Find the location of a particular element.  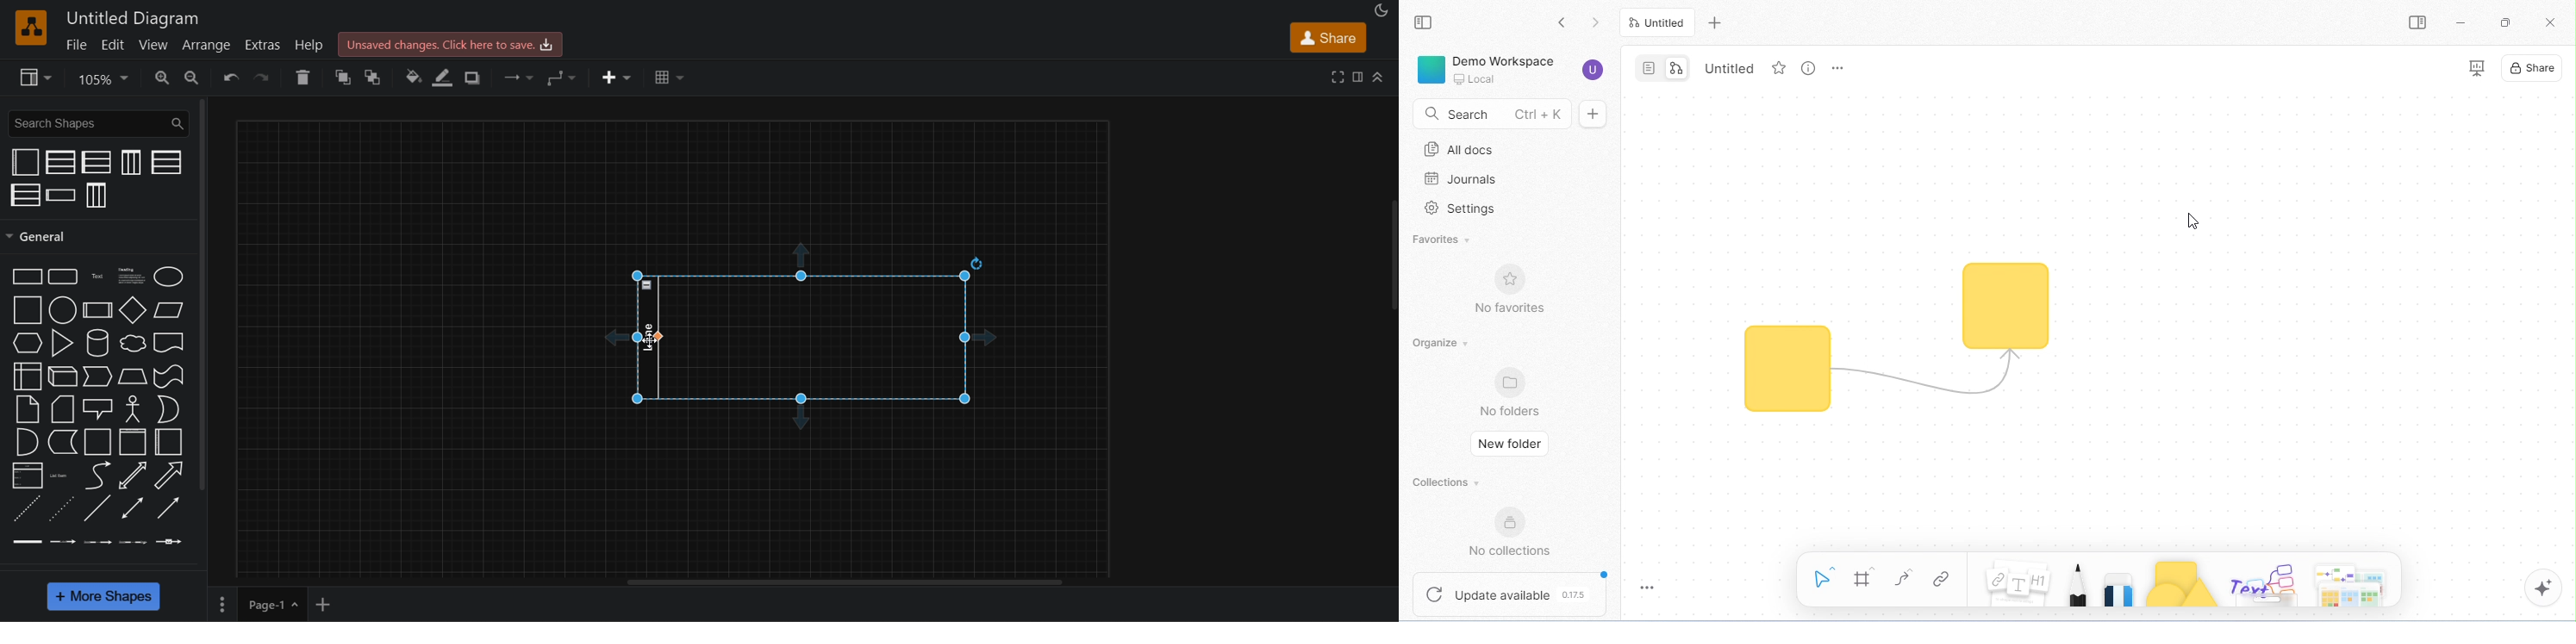

vertical pool 2 is located at coordinates (60, 162).